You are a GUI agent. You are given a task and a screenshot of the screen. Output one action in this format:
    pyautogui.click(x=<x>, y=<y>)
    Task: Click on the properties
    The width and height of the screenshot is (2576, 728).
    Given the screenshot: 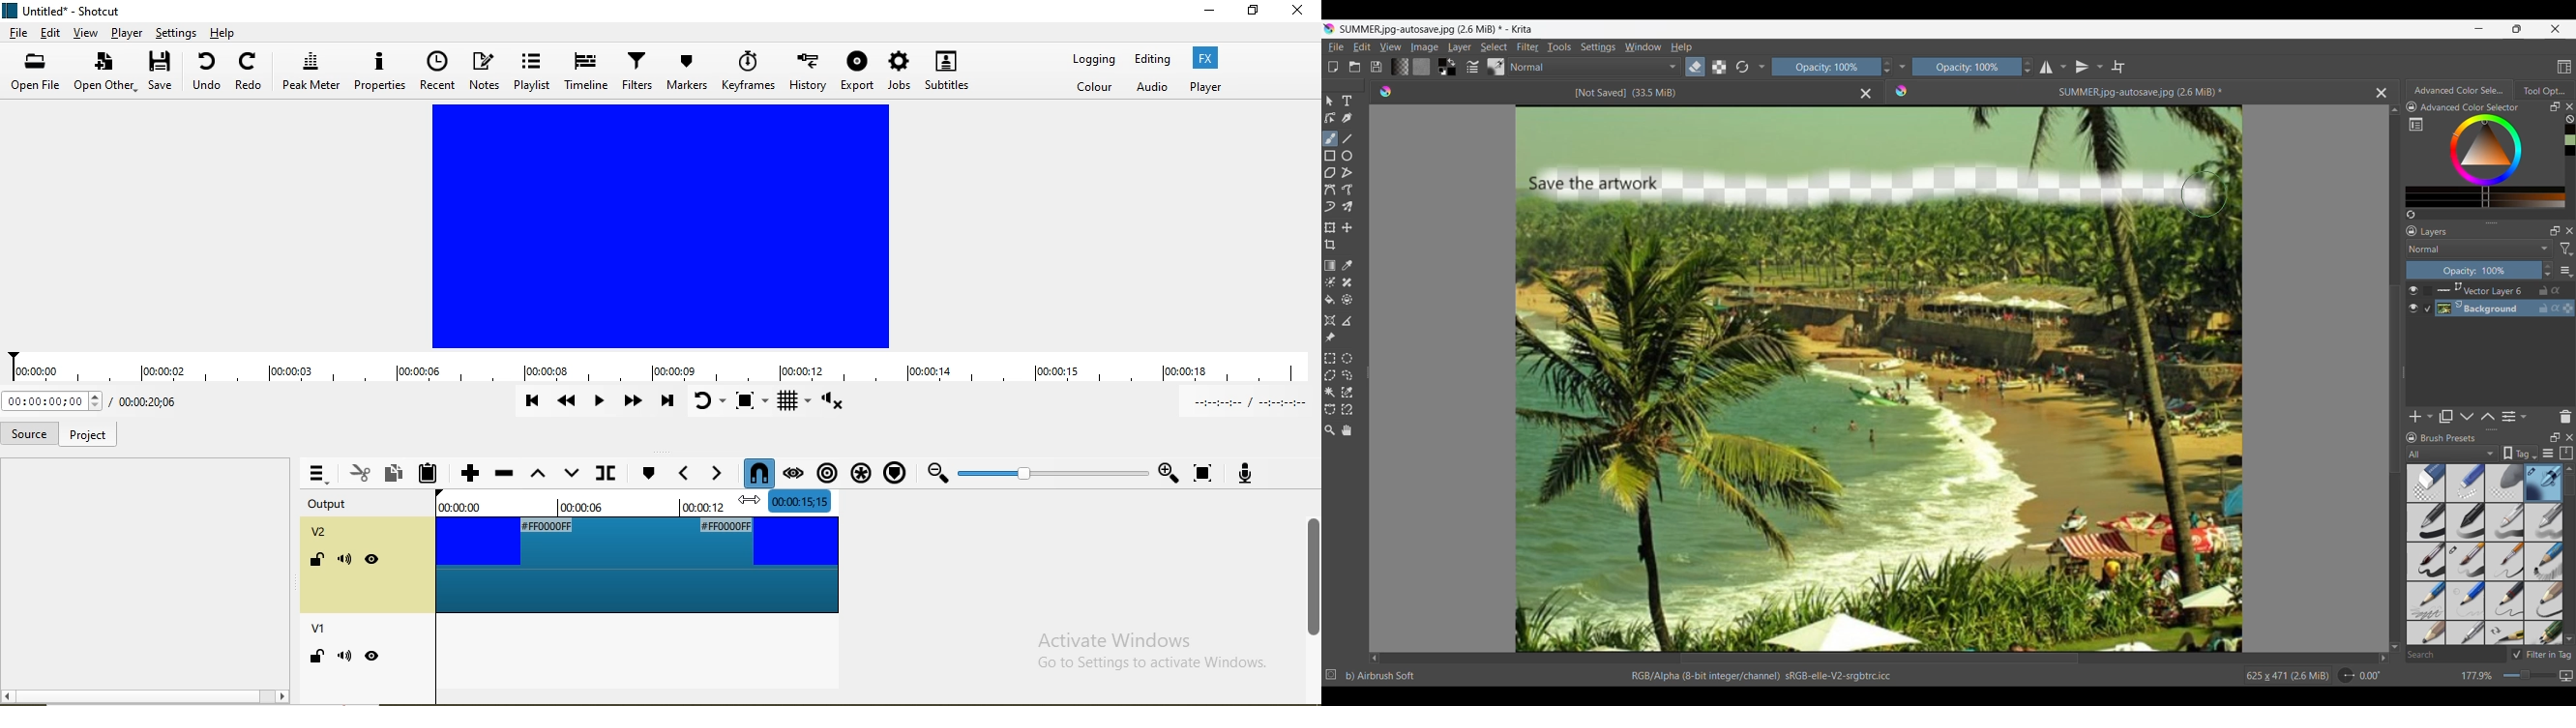 What is the action you would take?
    pyautogui.click(x=379, y=72)
    